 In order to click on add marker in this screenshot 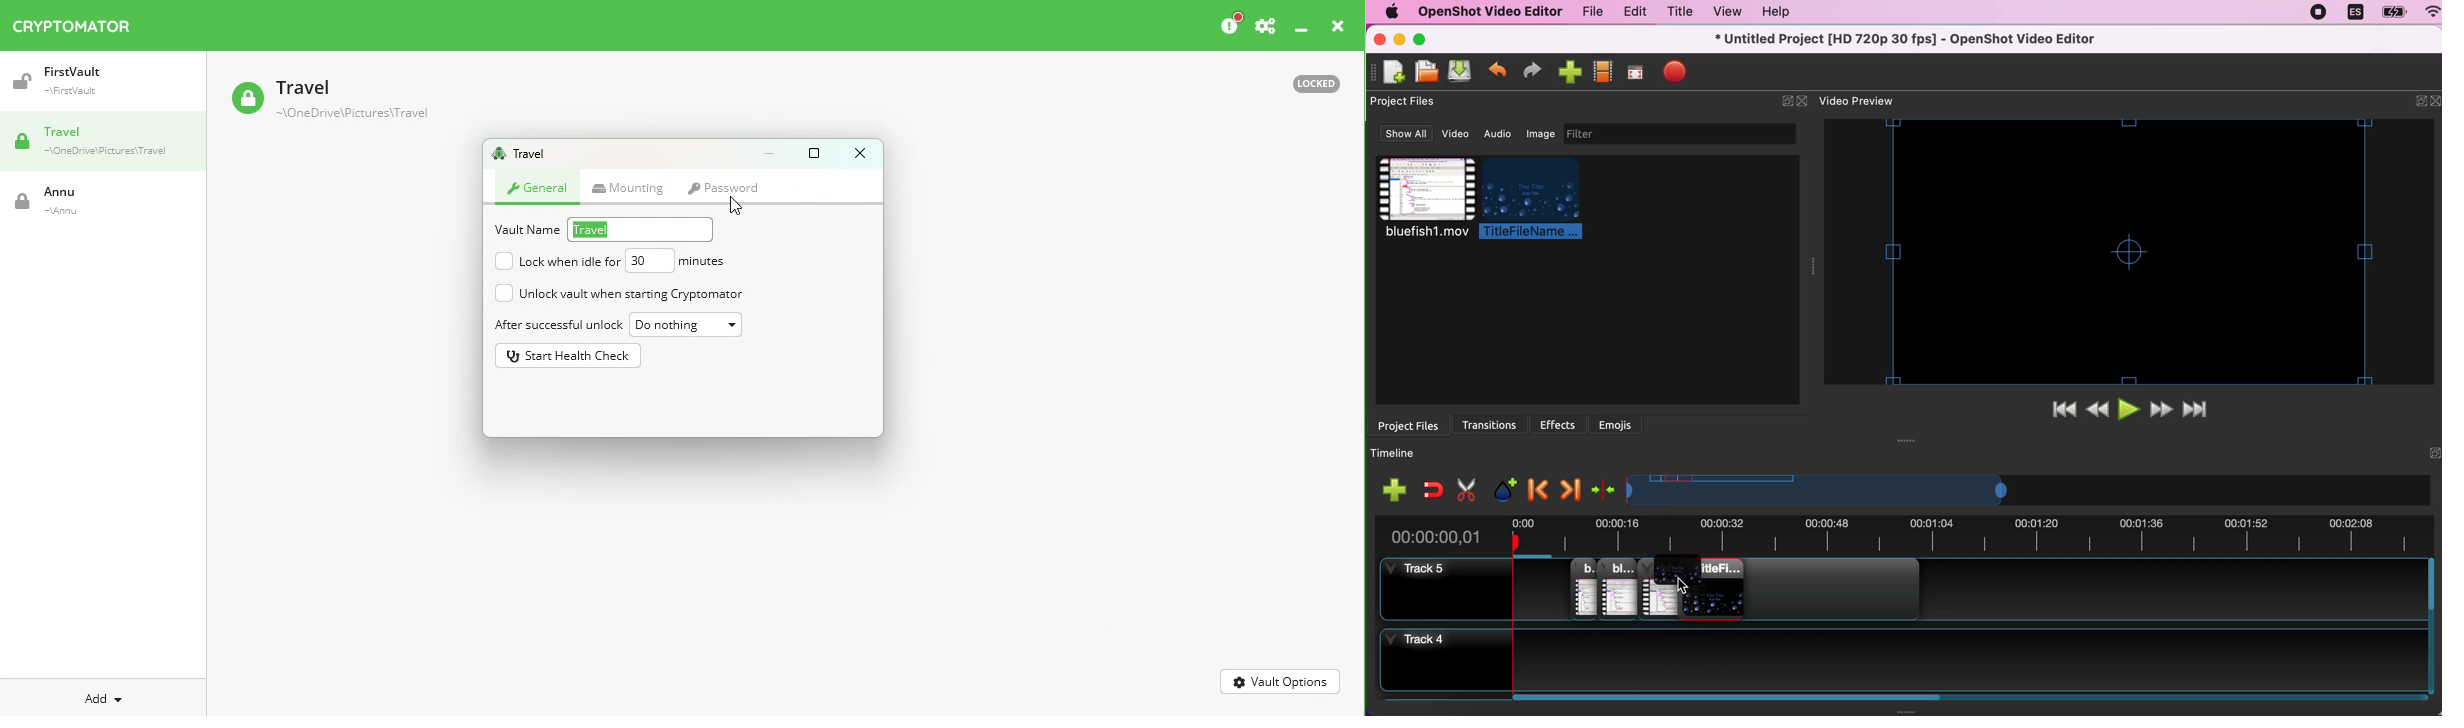, I will do `click(1504, 485)`.